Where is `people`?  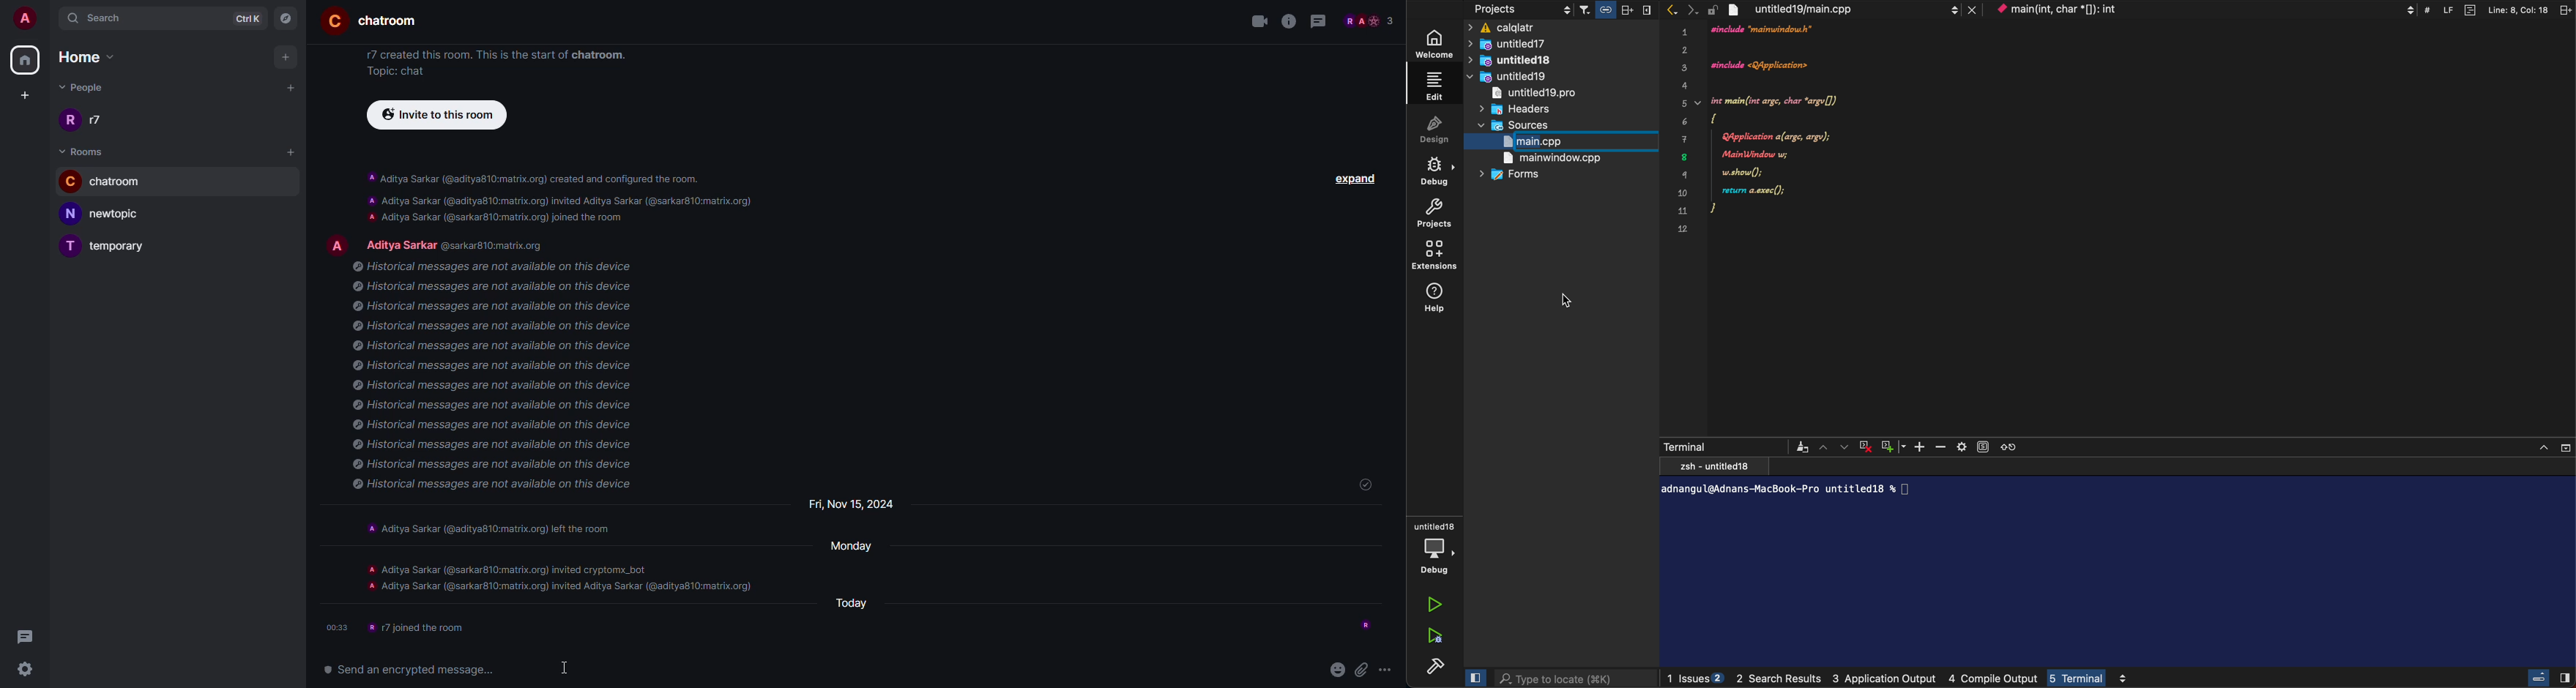
people is located at coordinates (90, 89).